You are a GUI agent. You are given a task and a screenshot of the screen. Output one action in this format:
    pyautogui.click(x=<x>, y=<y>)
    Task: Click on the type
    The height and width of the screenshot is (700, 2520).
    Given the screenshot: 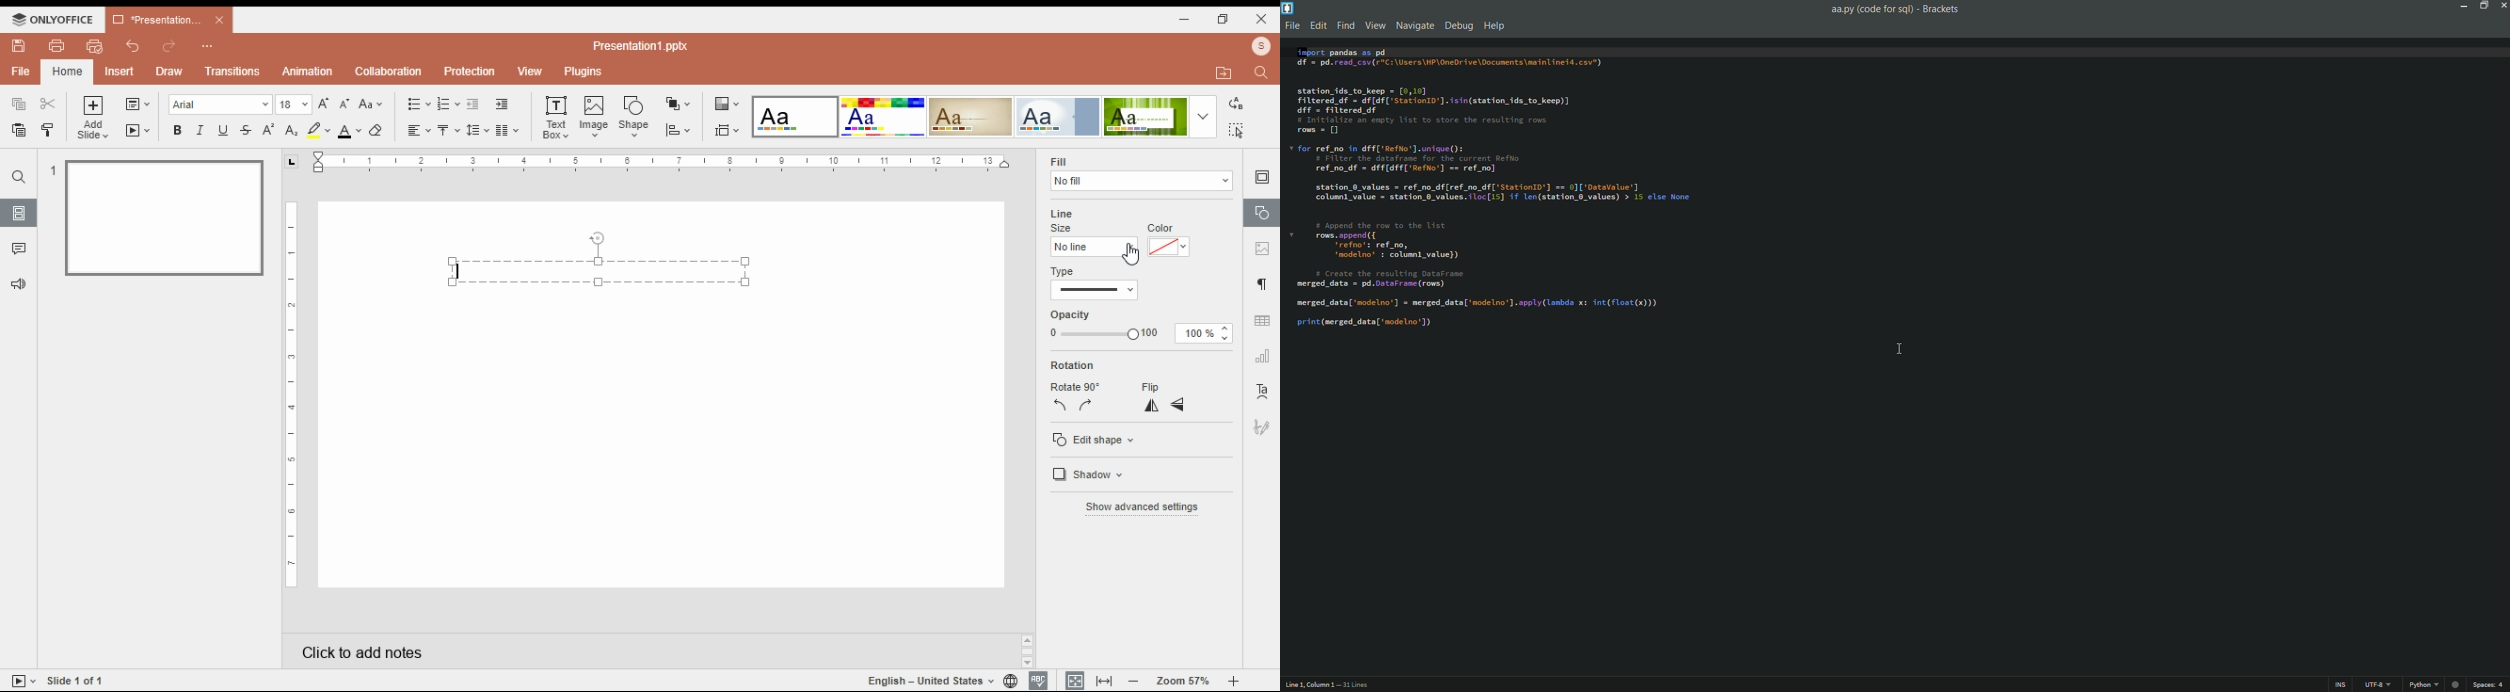 What is the action you would take?
    pyautogui.click(x=1064, y=272)
    